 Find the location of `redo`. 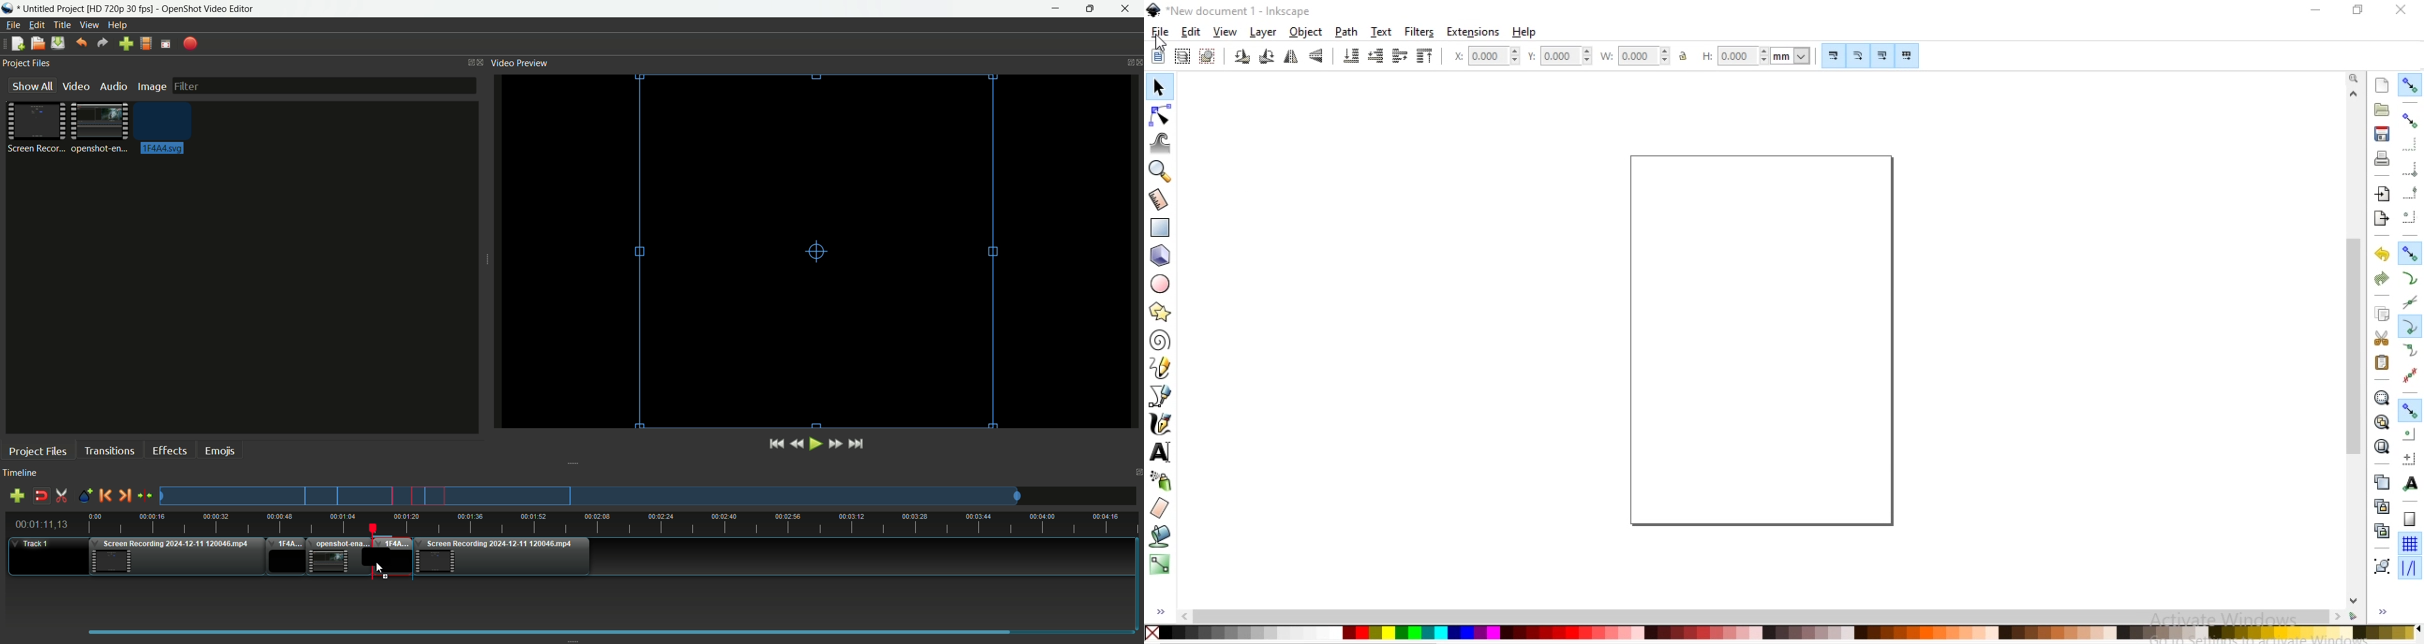

redo is located at coordinates (2382, 279).